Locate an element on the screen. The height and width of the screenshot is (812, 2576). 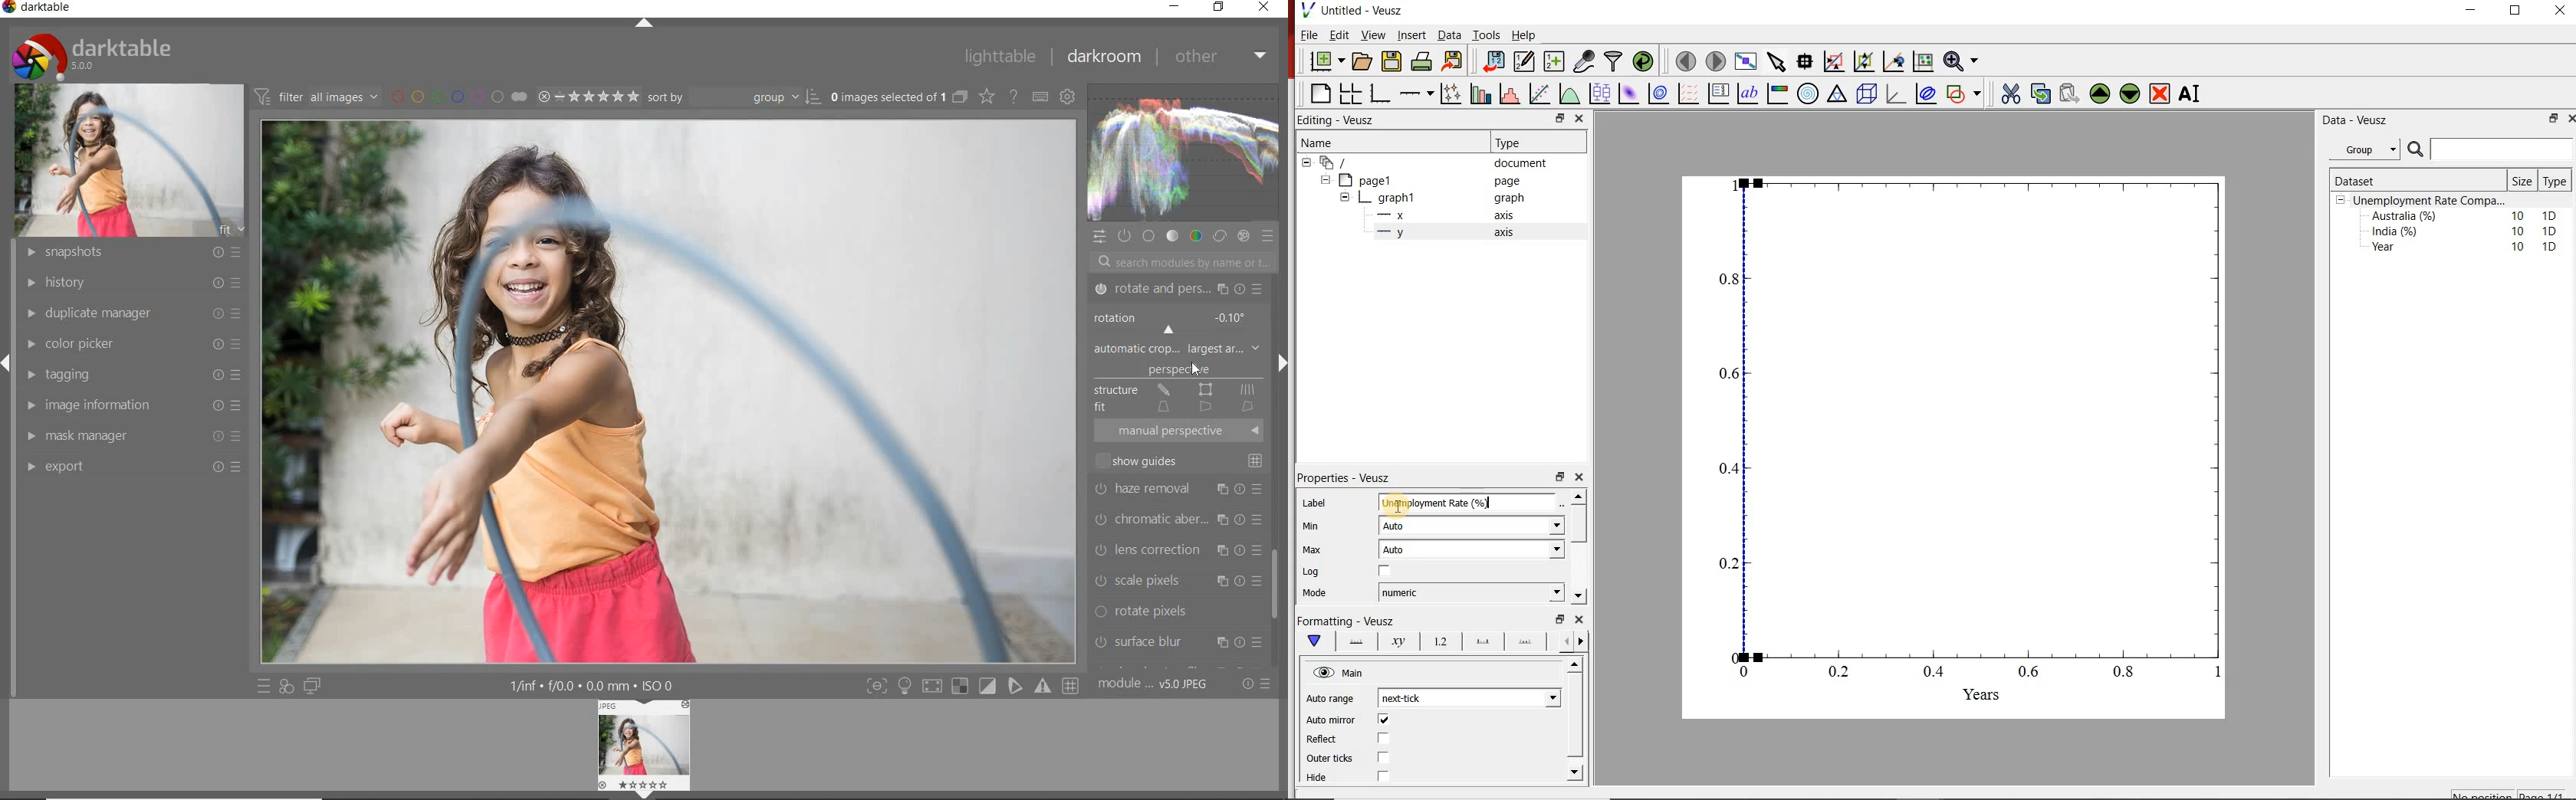
waveform is located at coordinates (1181, 152).